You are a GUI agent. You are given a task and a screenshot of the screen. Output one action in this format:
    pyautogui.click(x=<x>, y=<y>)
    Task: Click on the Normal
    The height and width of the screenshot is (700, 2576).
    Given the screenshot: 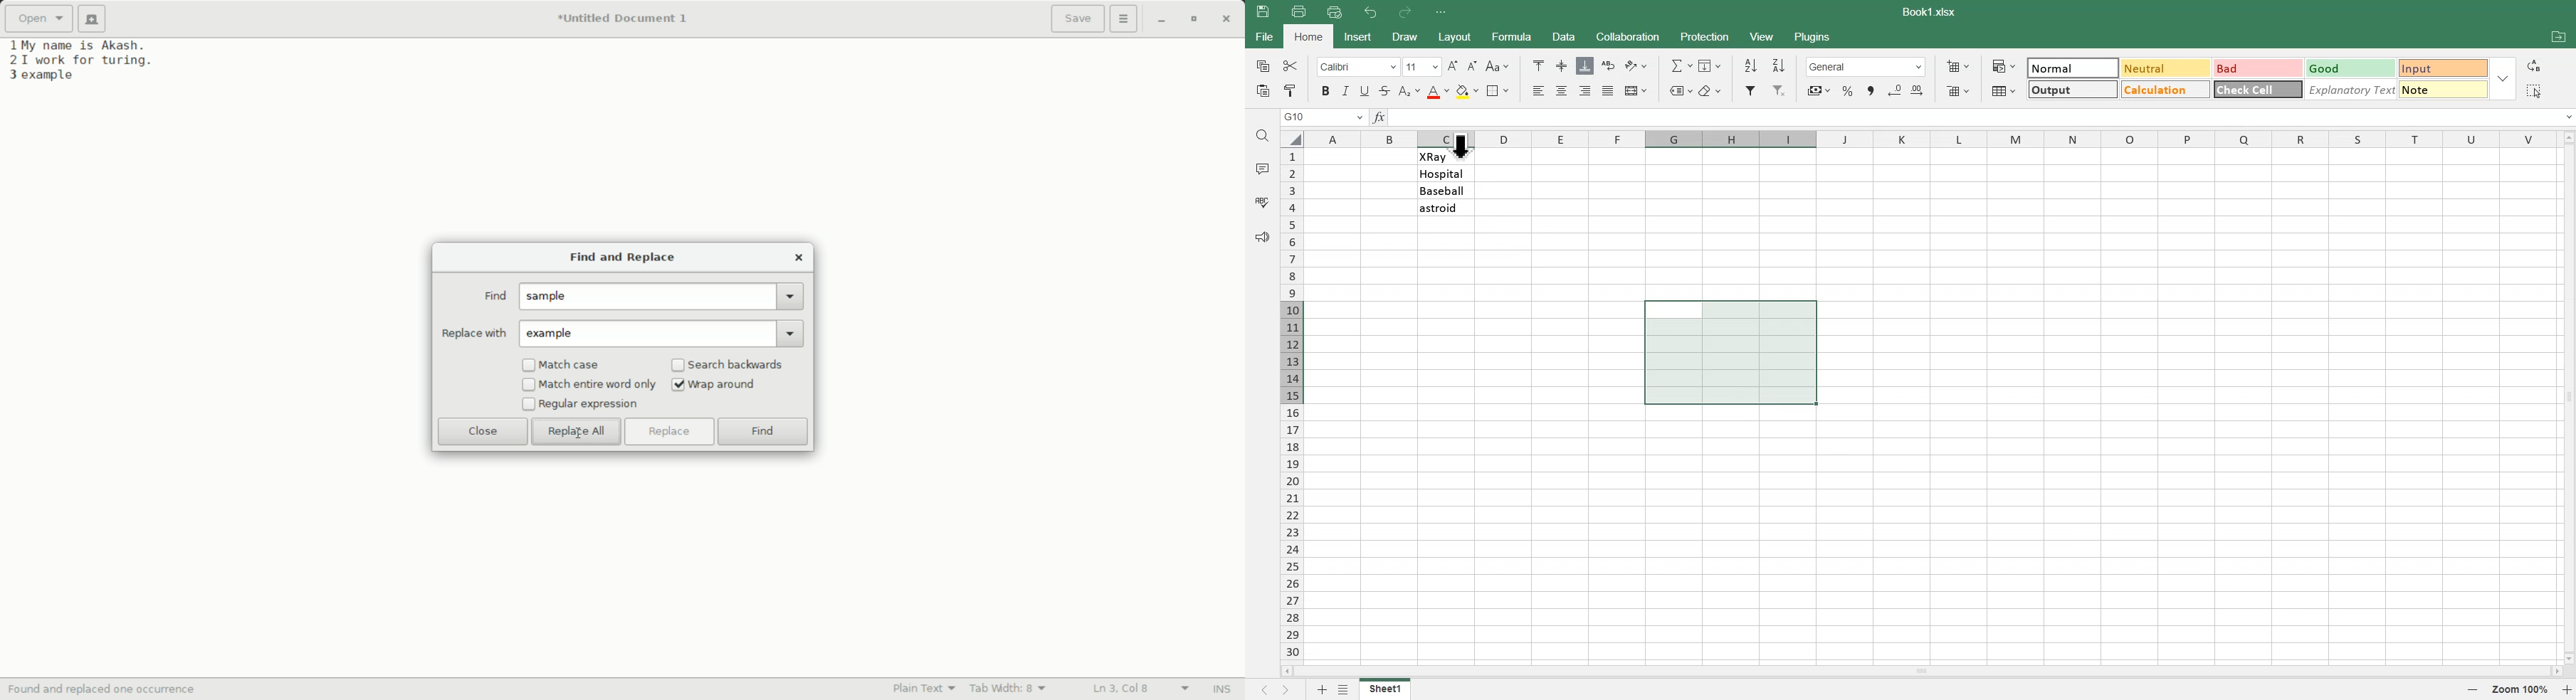 What is the action you would take?
    pyautogui.click(x=2071, y=68)
    